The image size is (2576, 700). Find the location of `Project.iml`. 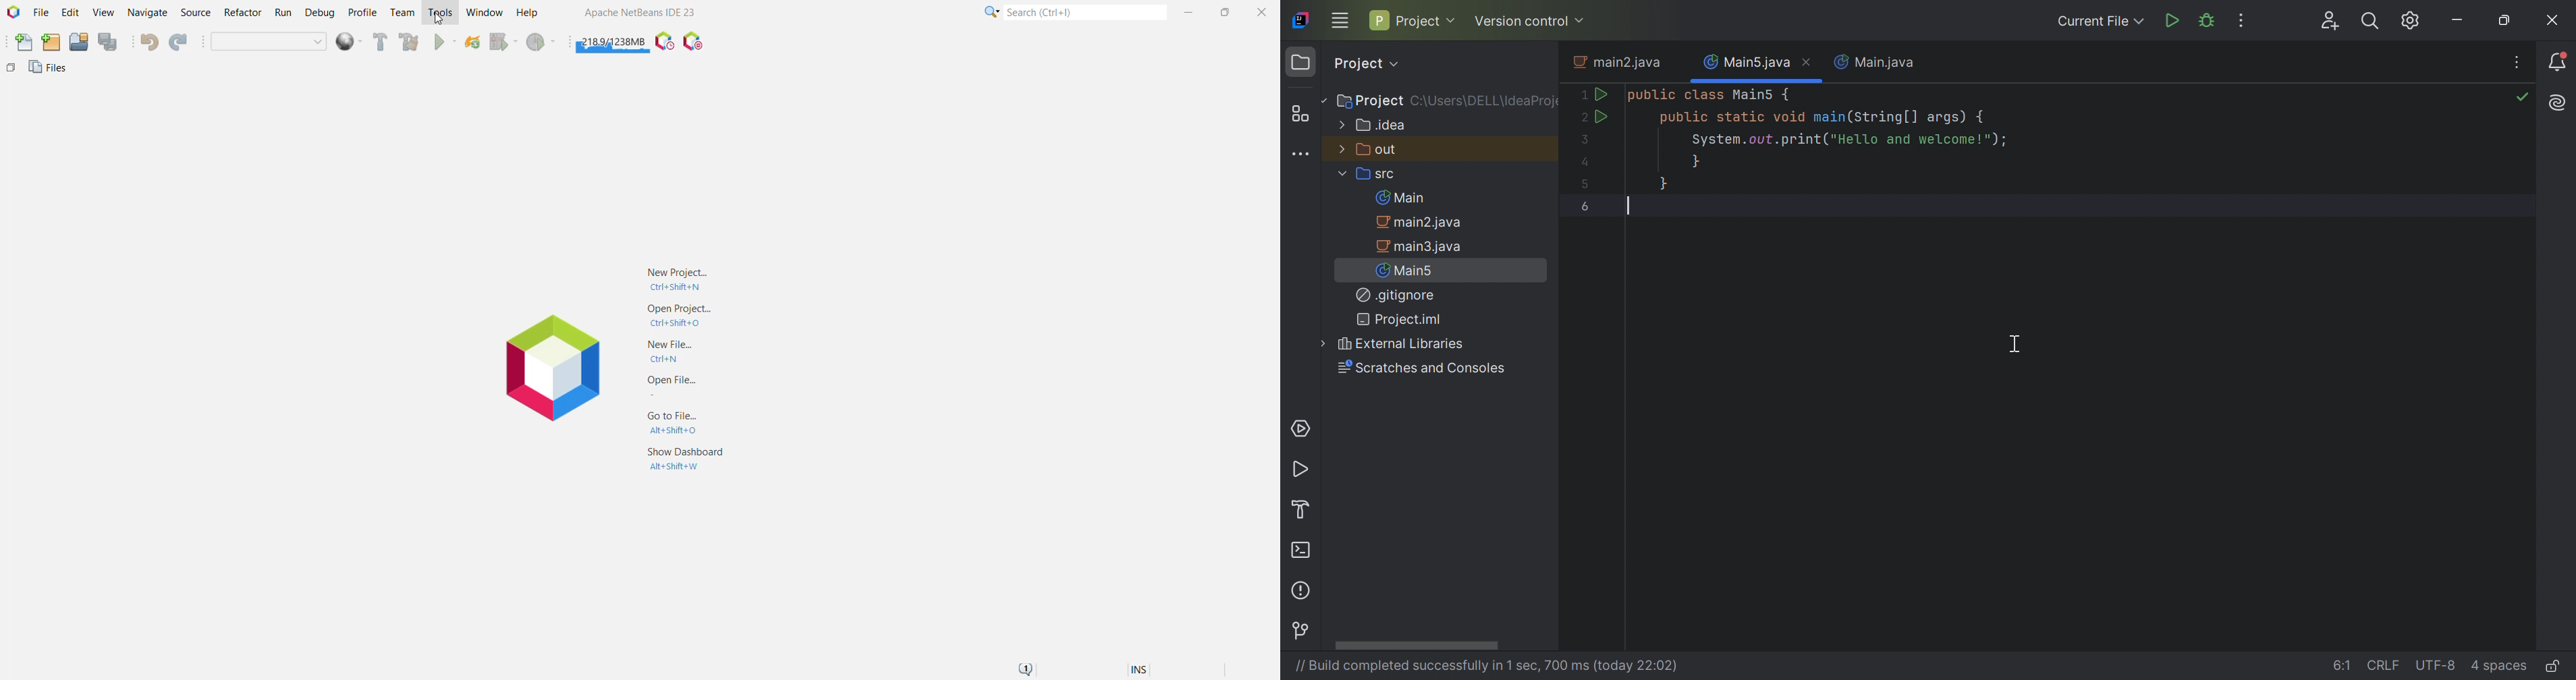

Project.iml is located at coordinates (1398, 319).